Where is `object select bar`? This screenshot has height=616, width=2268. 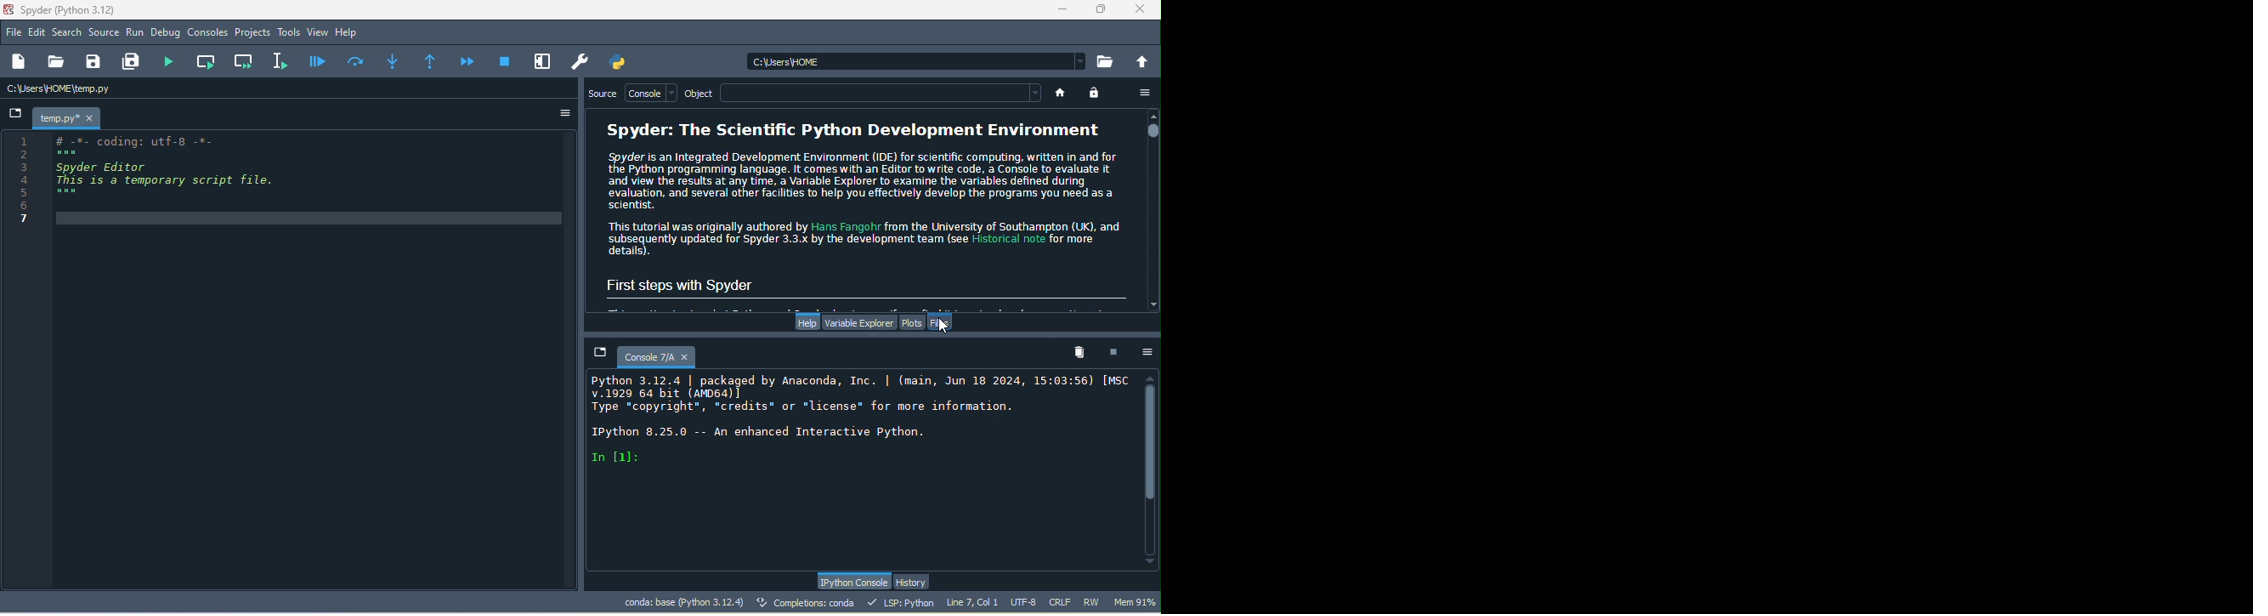
object select bar is located at coordinates (880, 92).